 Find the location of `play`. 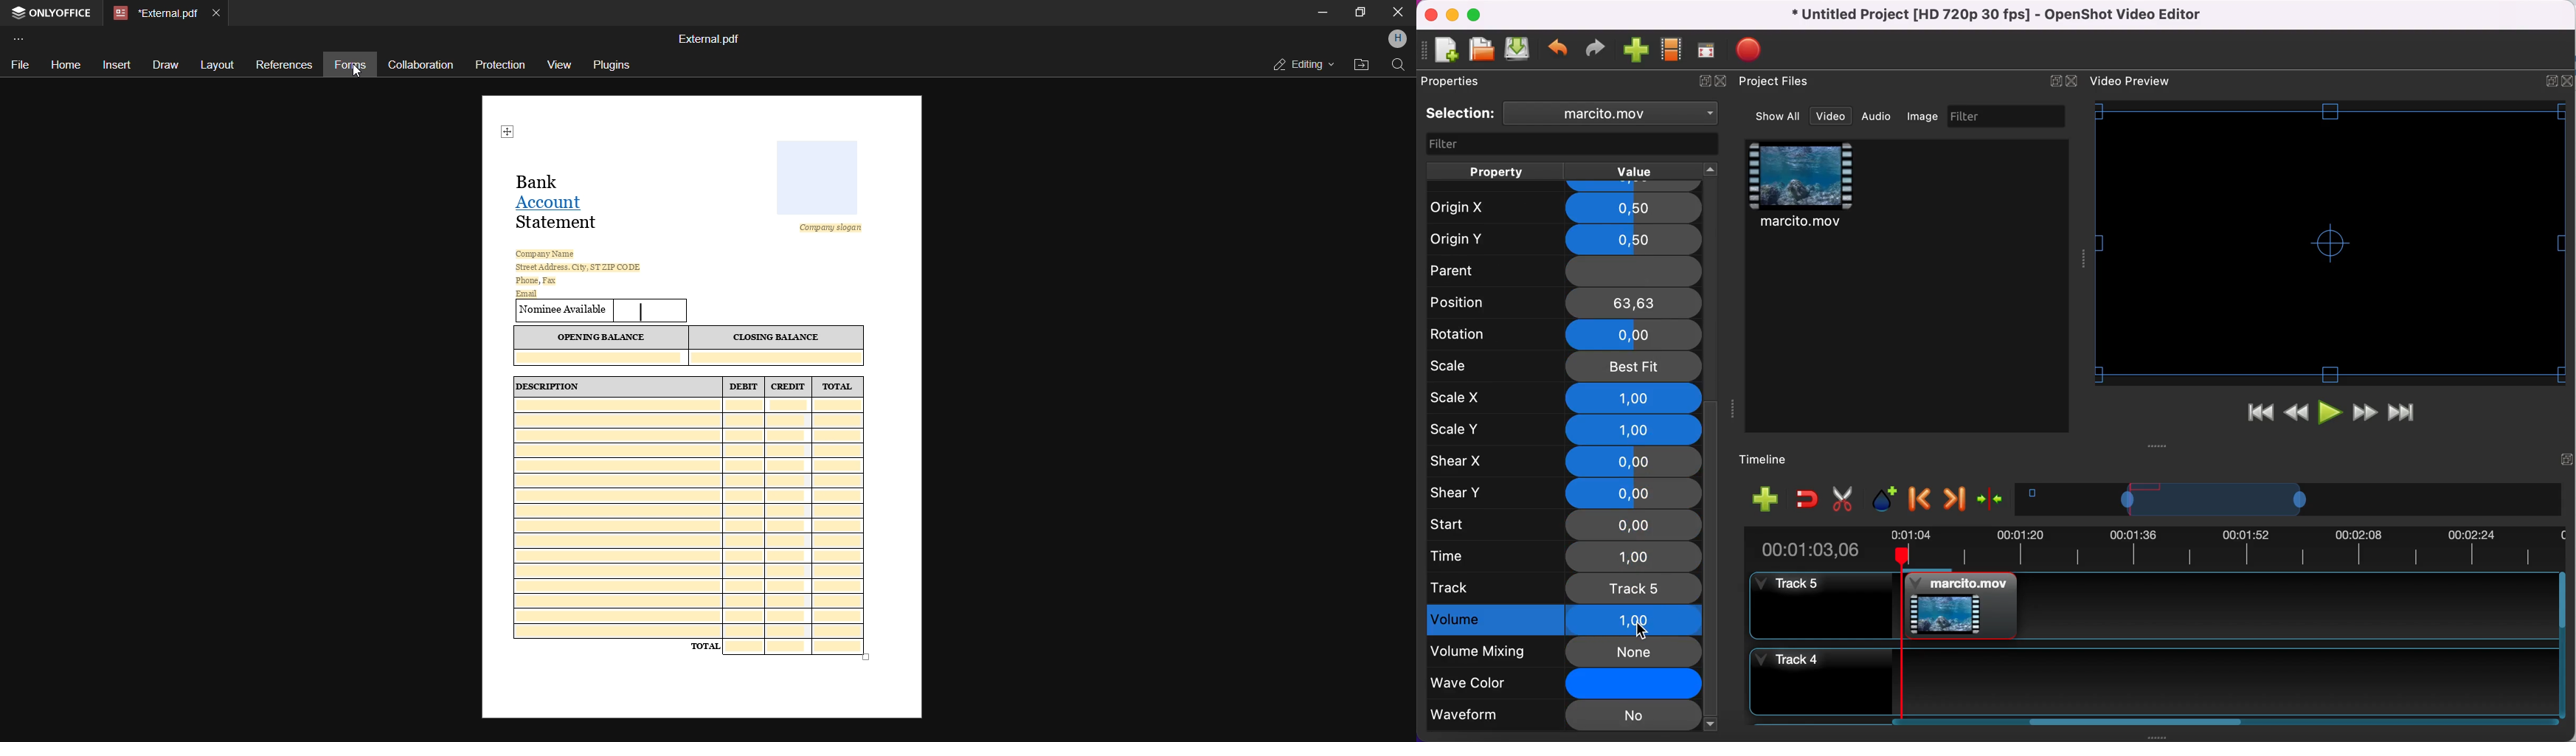

play is located at coordinates (2332, 415).